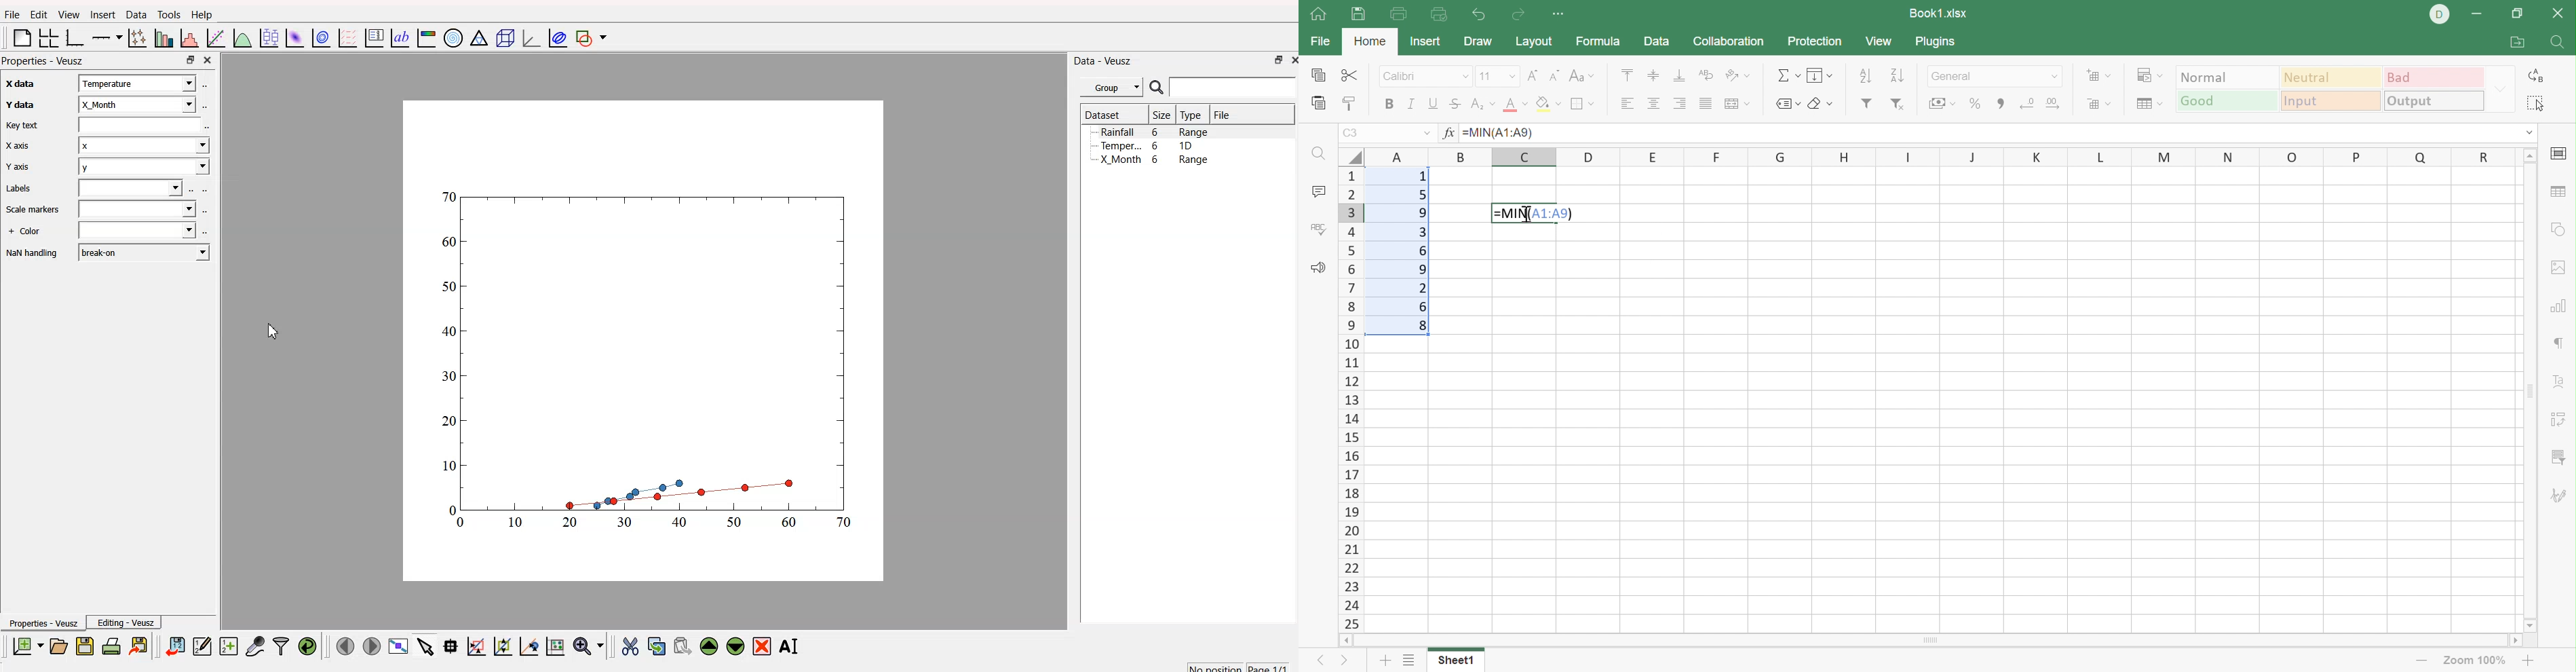 The image size is (2576, 672). Describe the element at coordinates (1730, 43) in the screenshot. I see `ollaboration` at that location.